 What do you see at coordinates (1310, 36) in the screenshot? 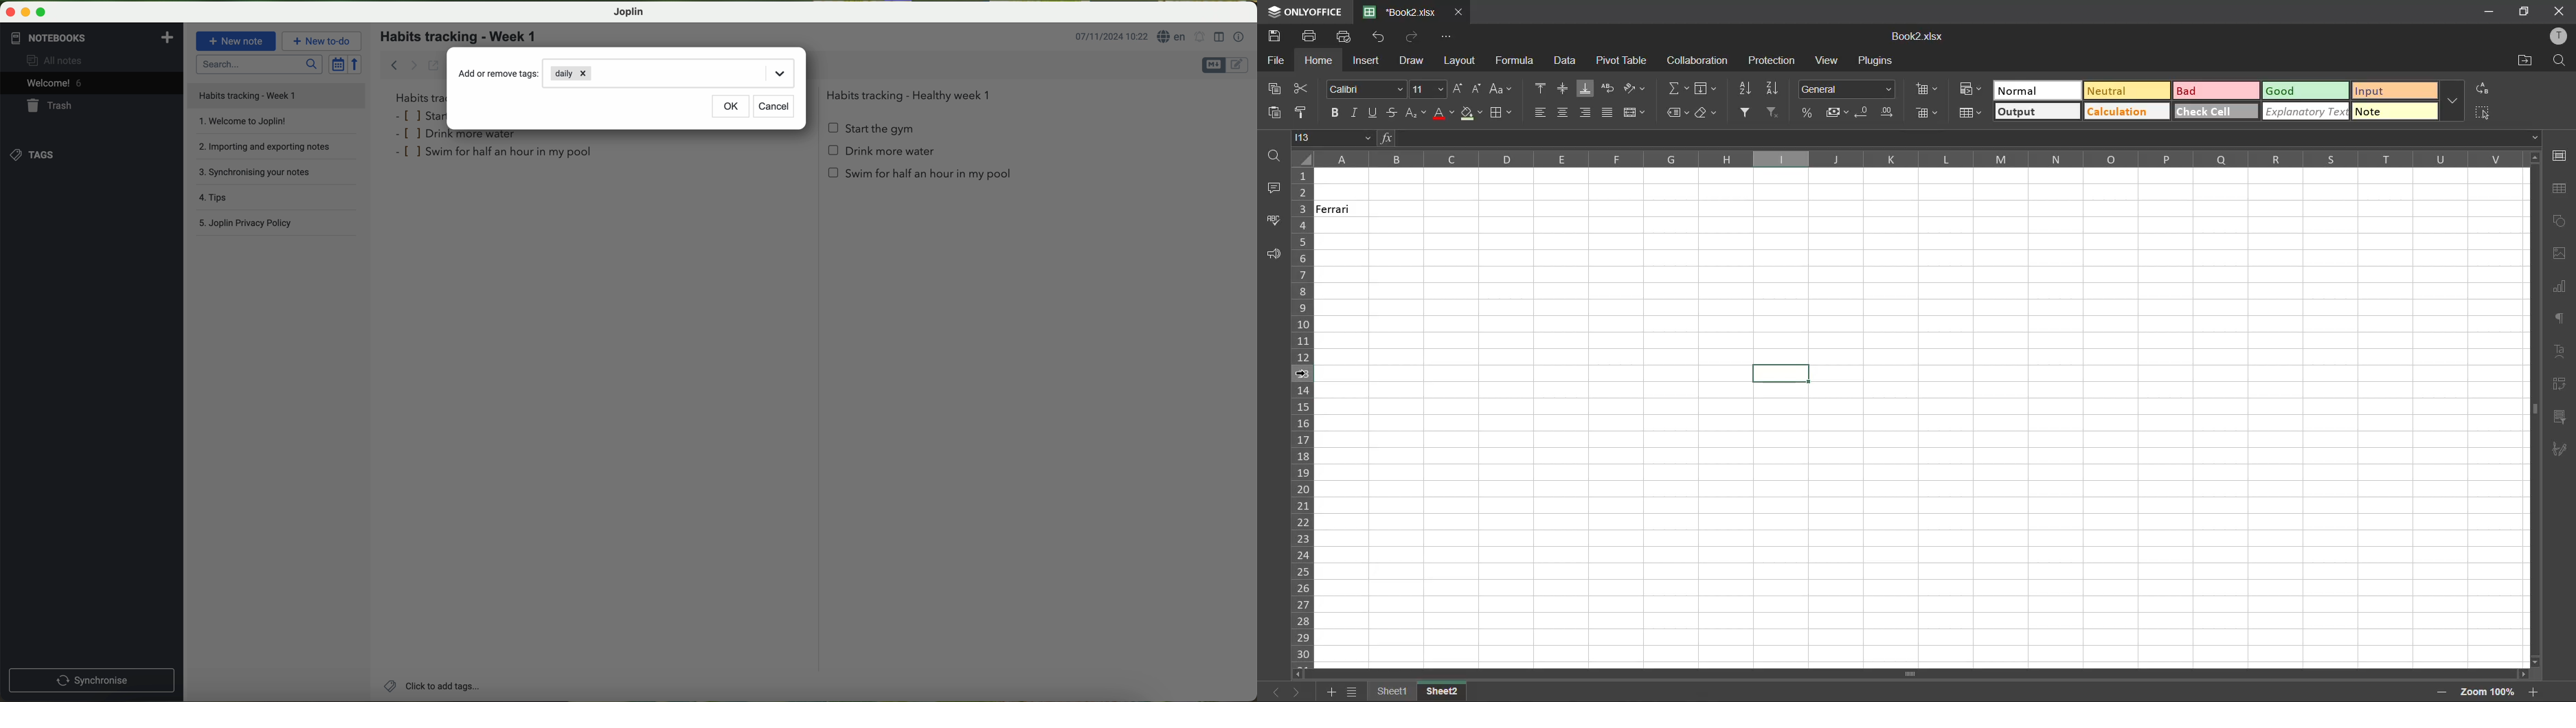
I see `print` at bounding box center [1310, 36].